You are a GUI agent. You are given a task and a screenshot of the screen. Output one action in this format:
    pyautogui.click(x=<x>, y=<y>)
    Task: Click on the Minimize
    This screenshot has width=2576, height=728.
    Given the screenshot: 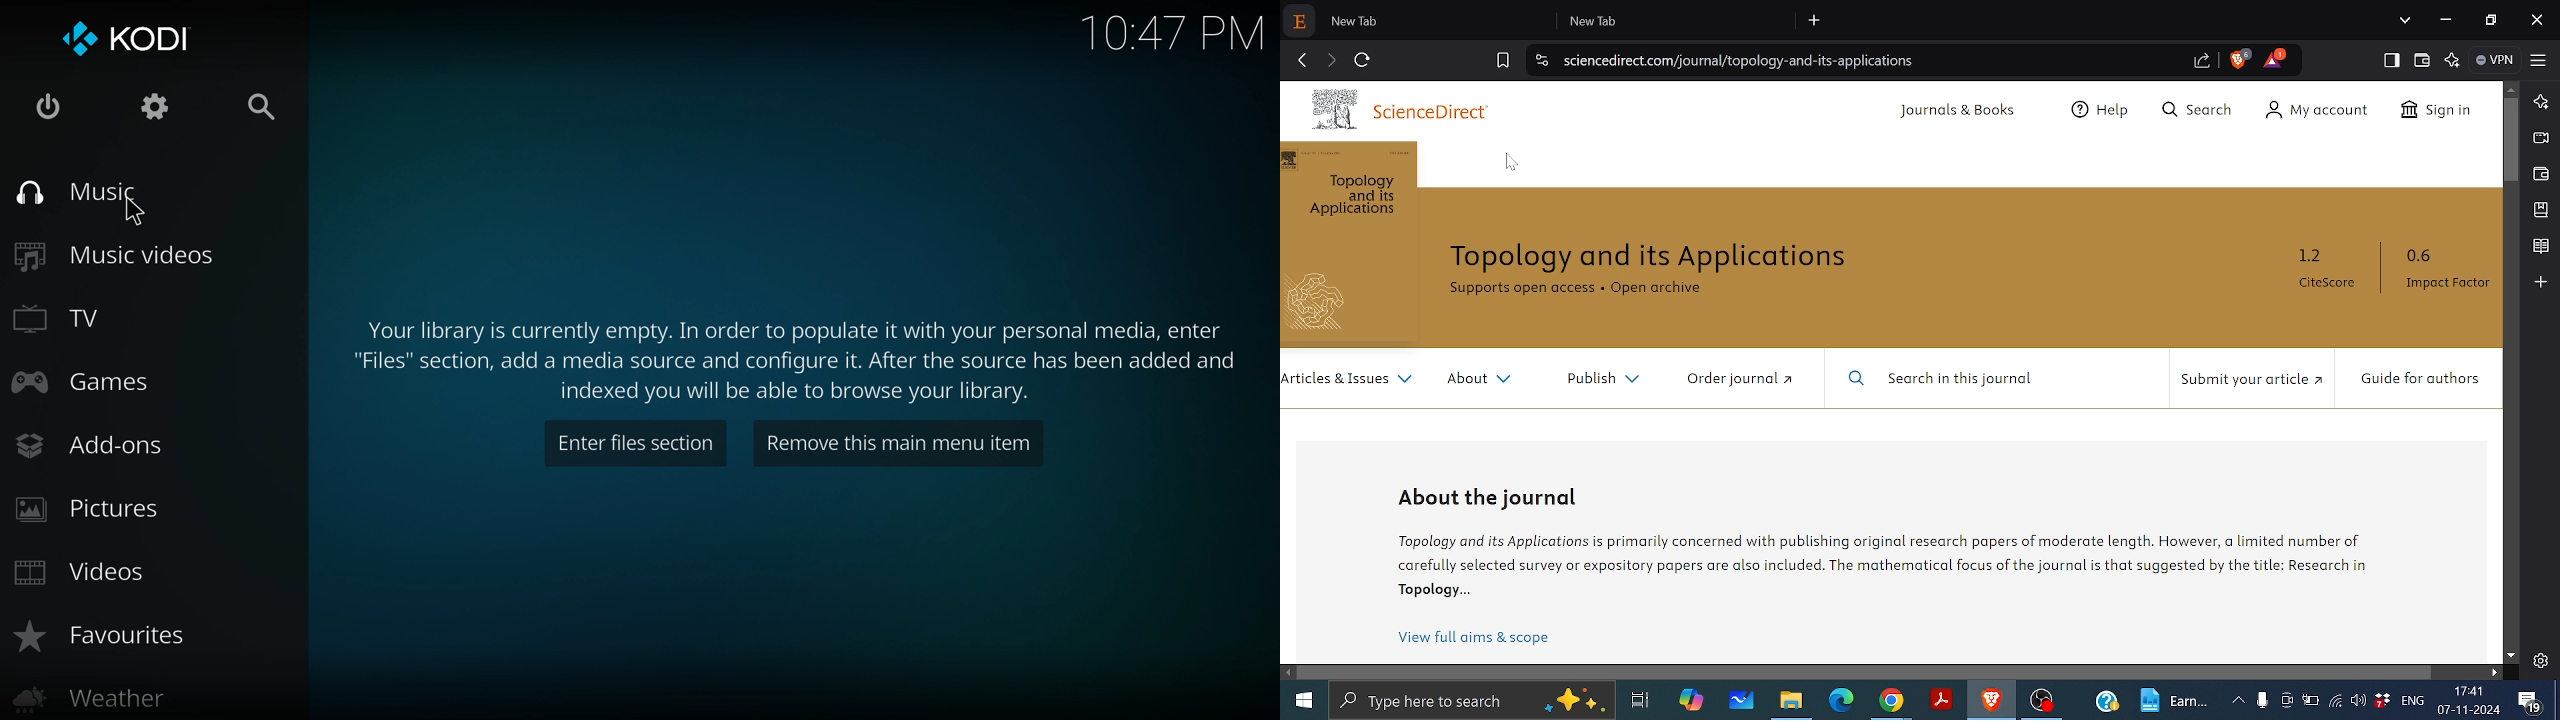 What is the action you would take?
    pyautogui.click(x=2447, y=21)
    